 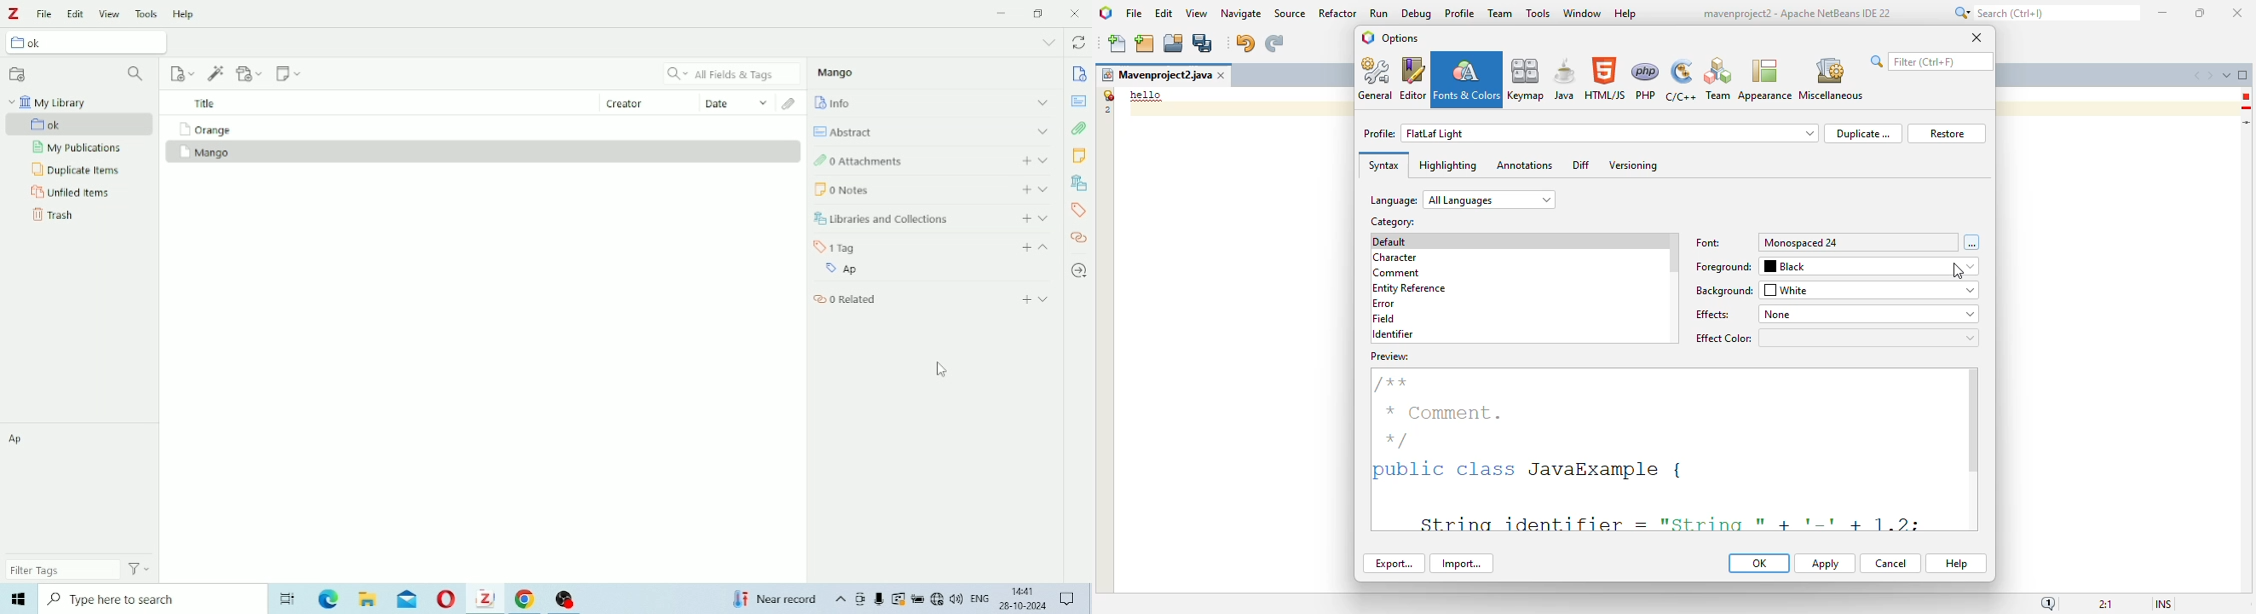 What do you see at coordinates (1891, 564) in the screenshot?
I see `cancel` at bounding box center [1891, 564].